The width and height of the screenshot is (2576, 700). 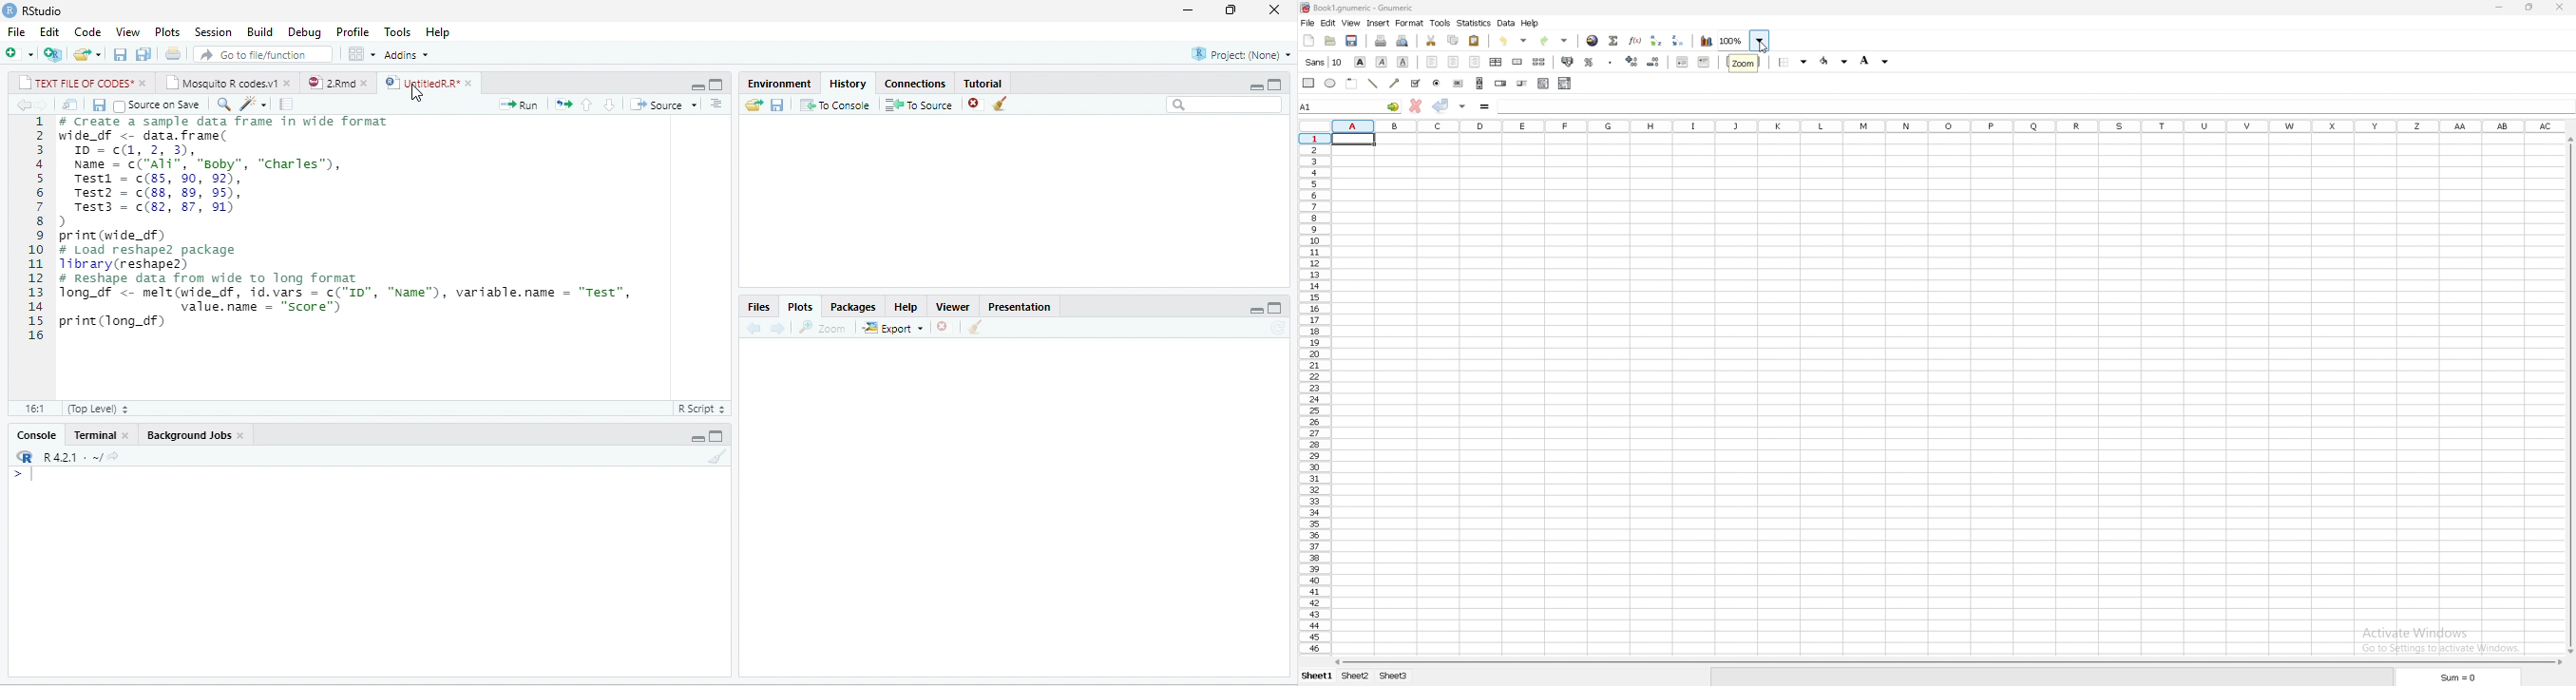 I want to click on minimize, so click(x=697, y=437).